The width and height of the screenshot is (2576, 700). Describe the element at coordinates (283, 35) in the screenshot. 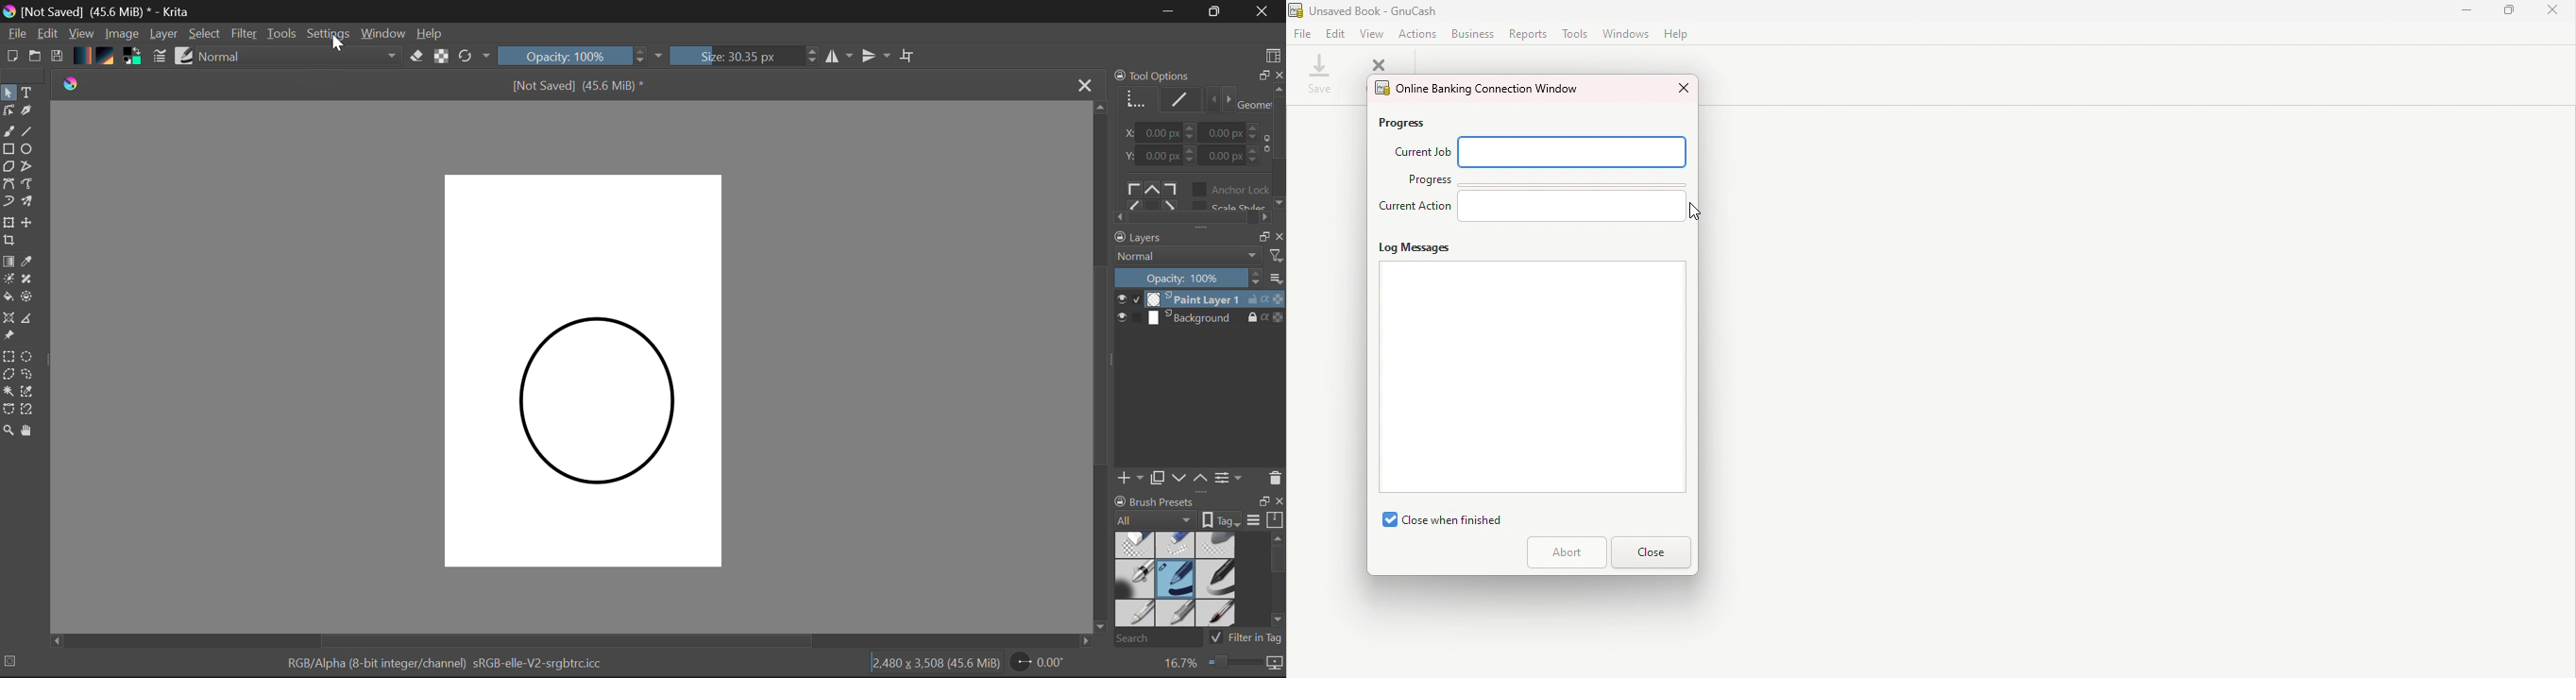

I see `Tools` at that location.